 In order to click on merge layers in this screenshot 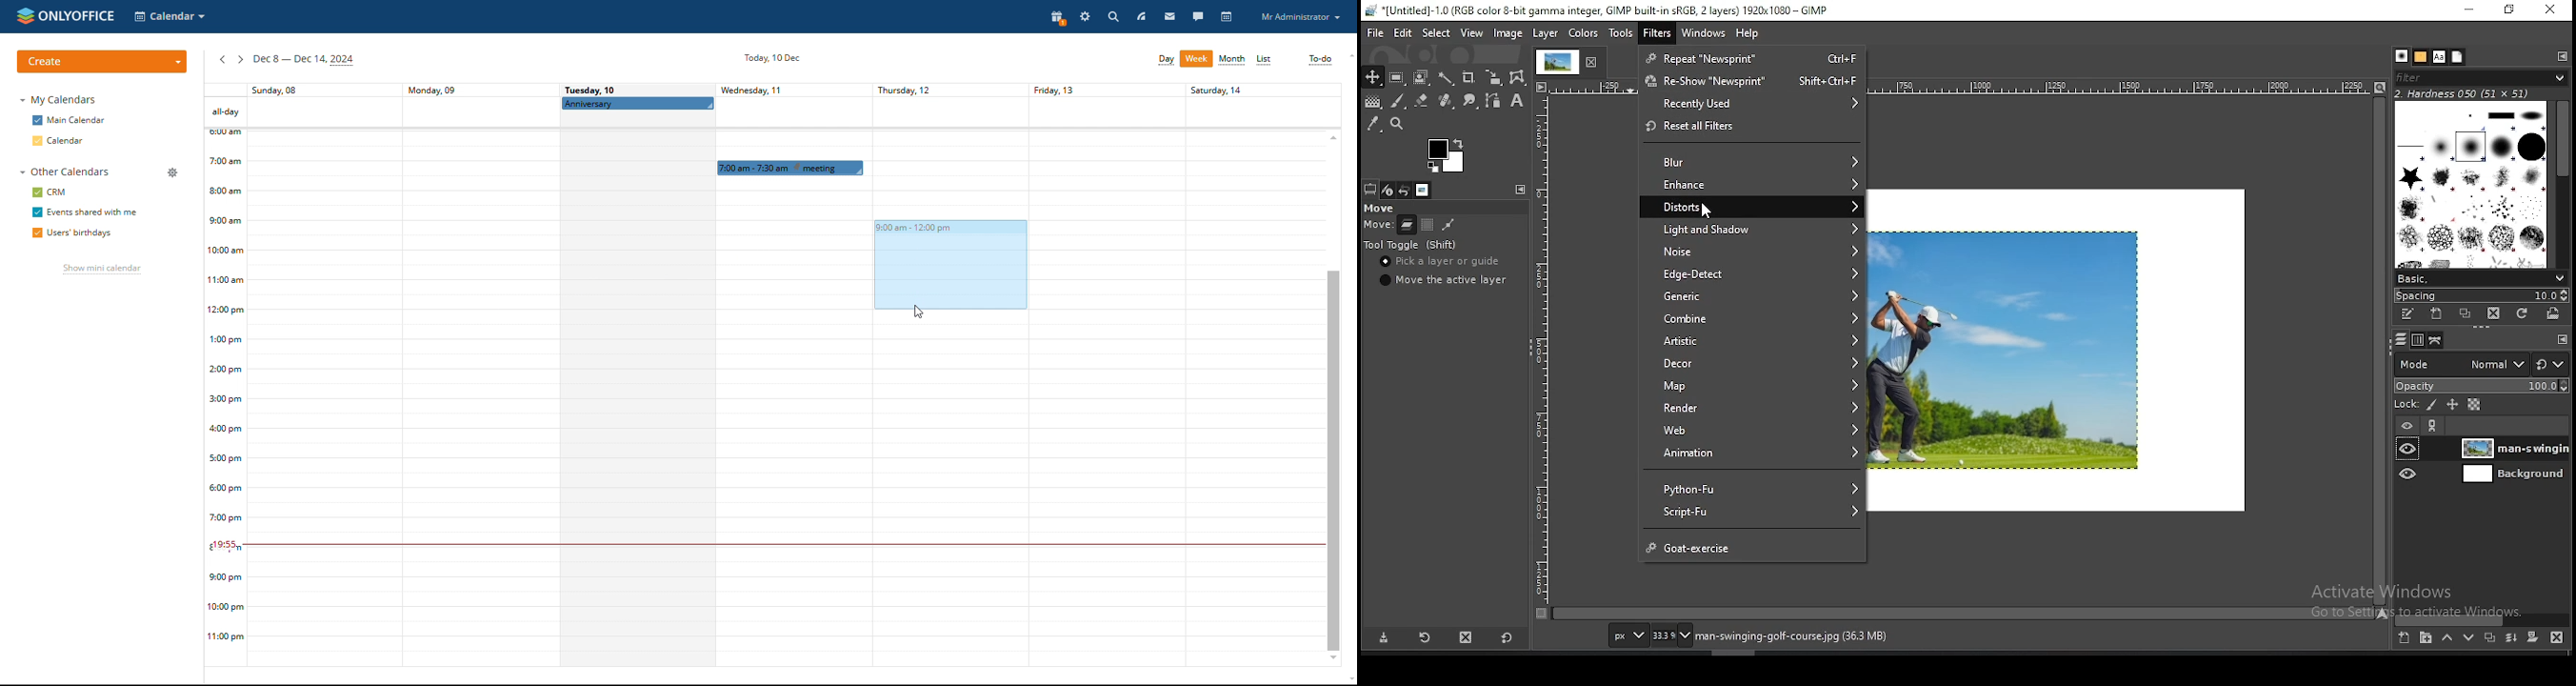, I will do `click(2509, 637)`.